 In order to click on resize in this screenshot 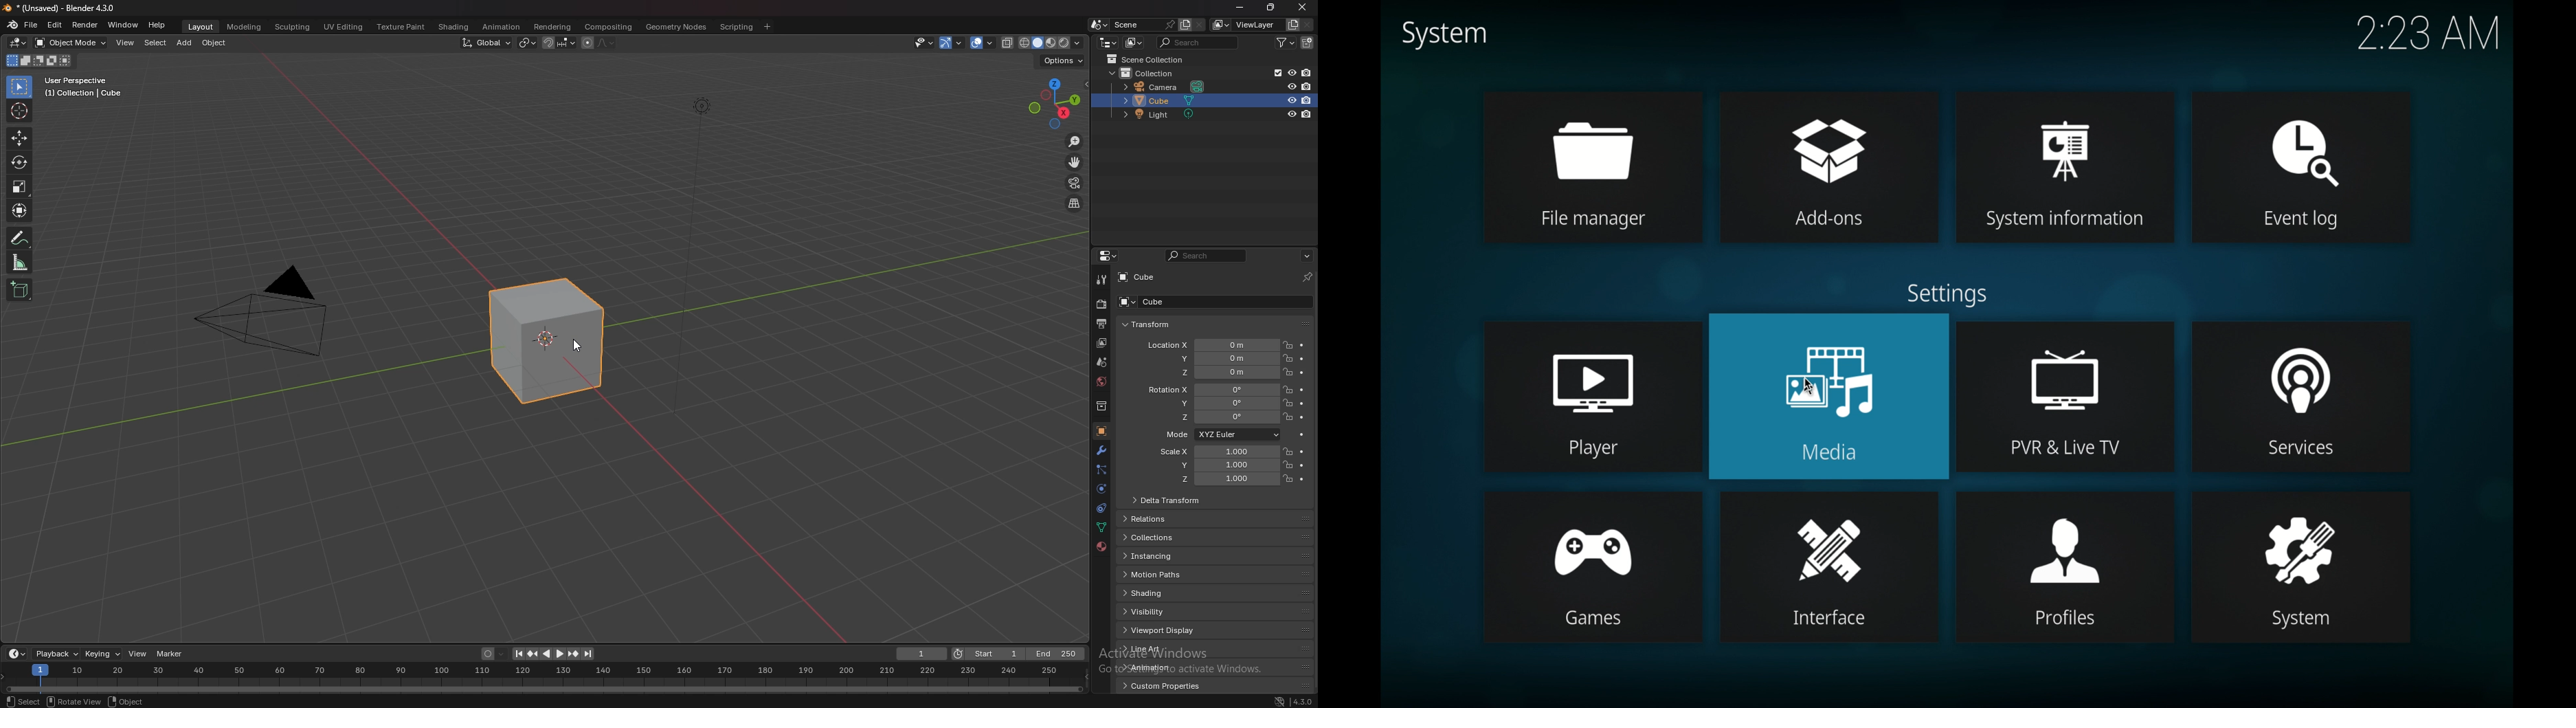, I will do `click(1269, 8)`.